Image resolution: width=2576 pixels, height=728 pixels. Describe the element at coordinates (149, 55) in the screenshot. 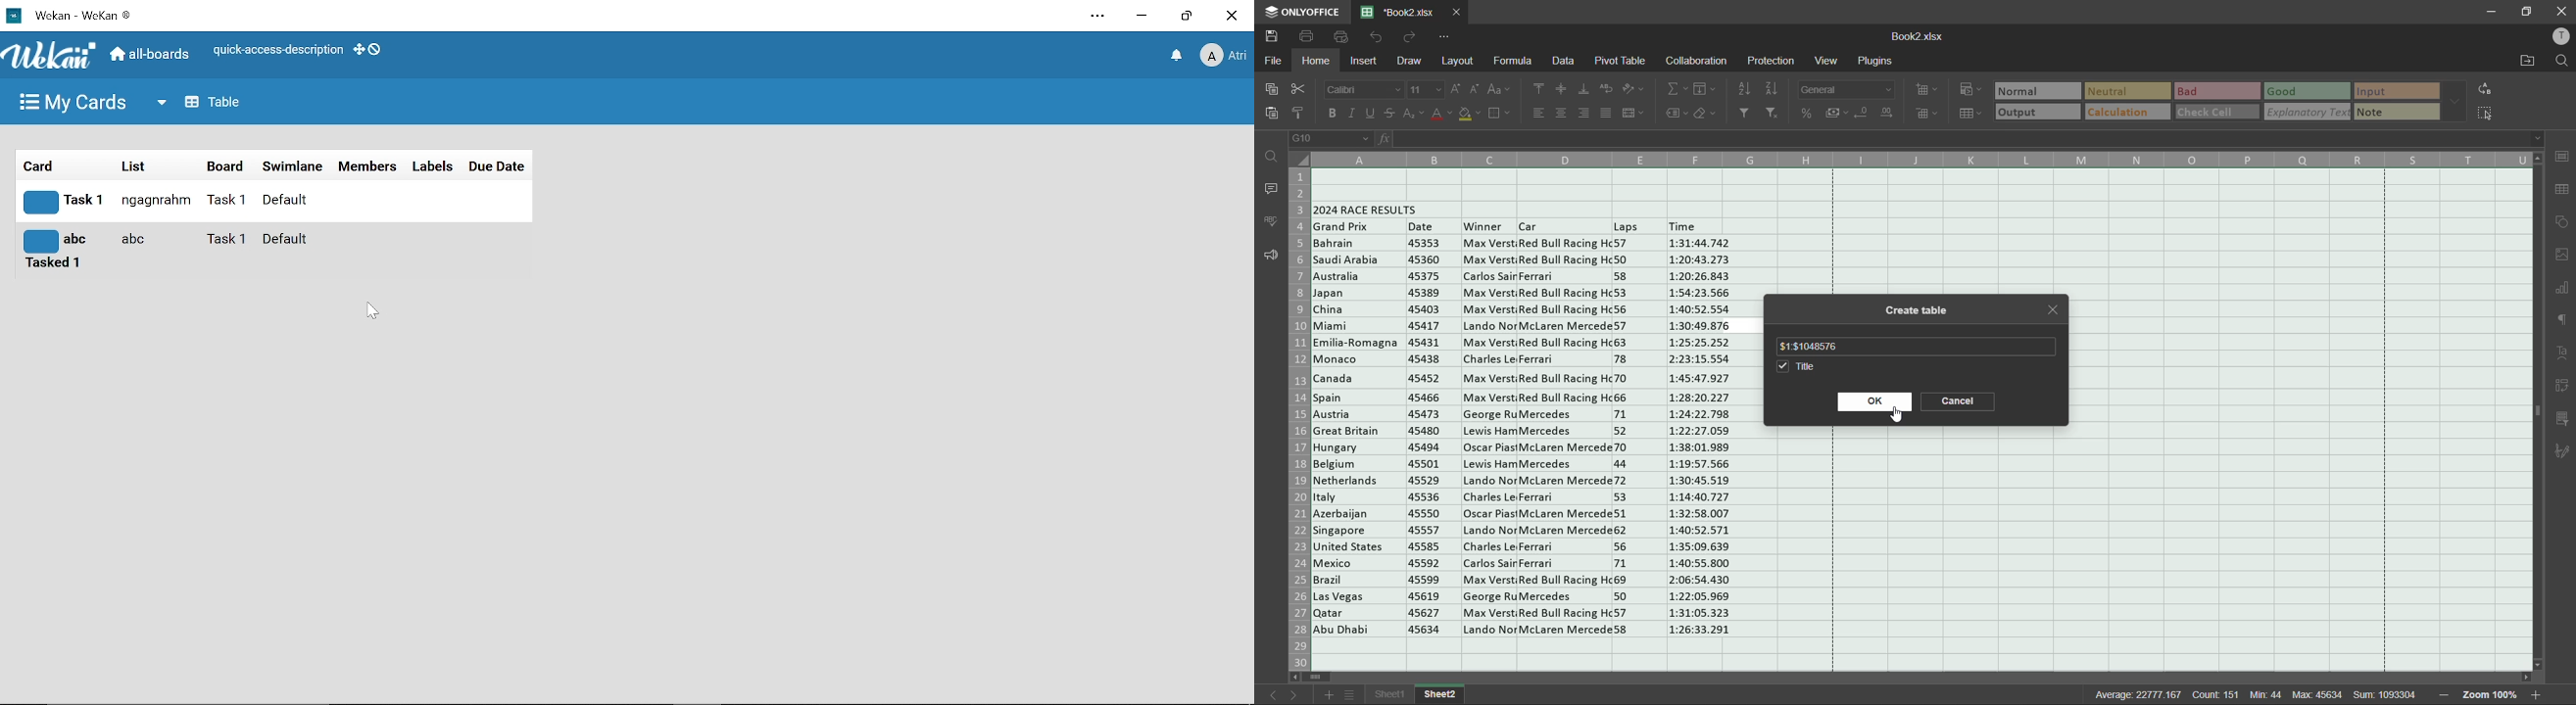

I see `All boards` at that location.